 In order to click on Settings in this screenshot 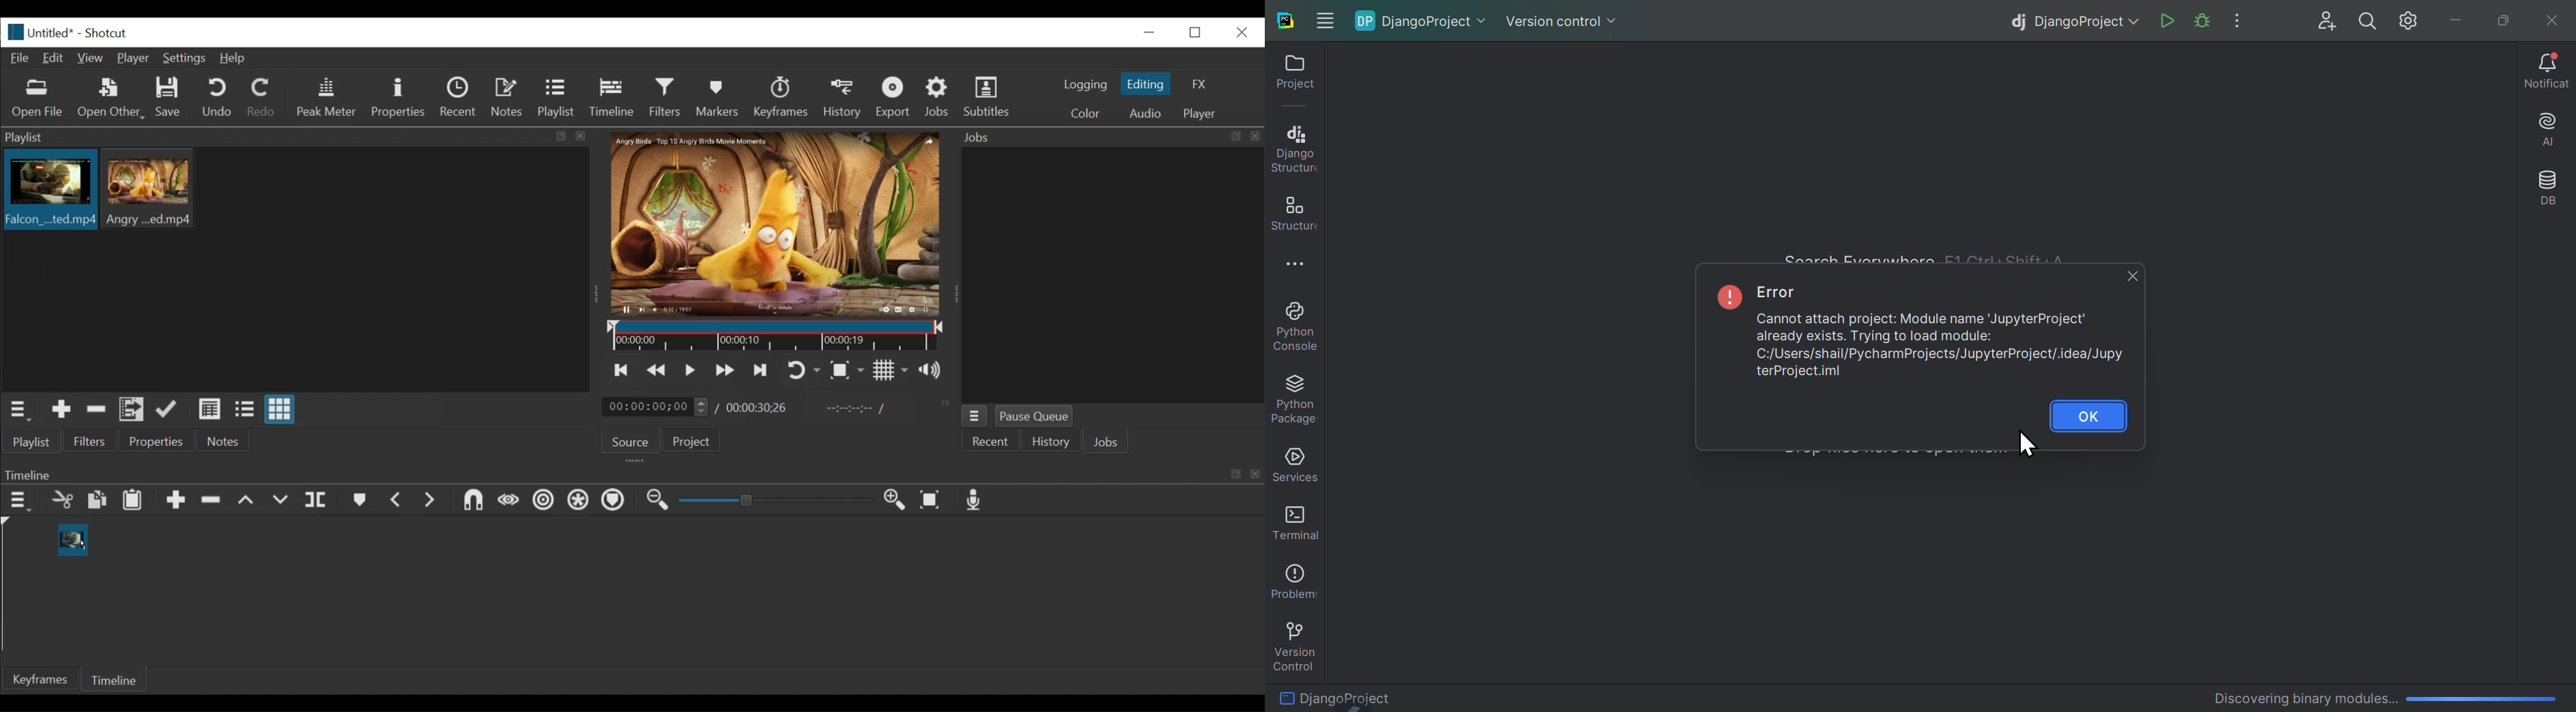, I will do `click(2411, 21)`.